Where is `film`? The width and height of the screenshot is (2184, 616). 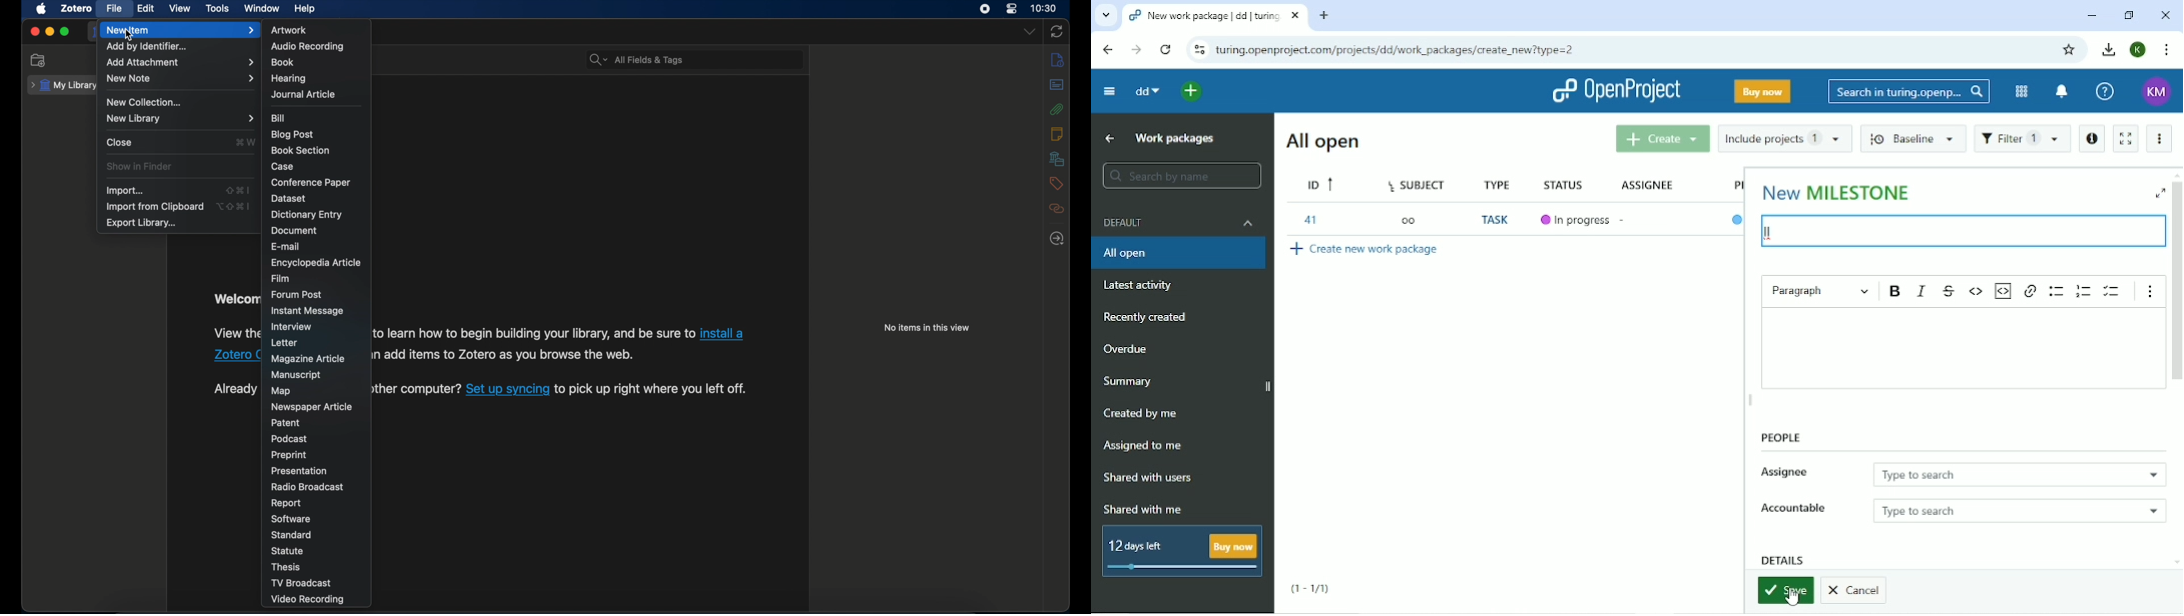 film is located at coordinates (281, 278).